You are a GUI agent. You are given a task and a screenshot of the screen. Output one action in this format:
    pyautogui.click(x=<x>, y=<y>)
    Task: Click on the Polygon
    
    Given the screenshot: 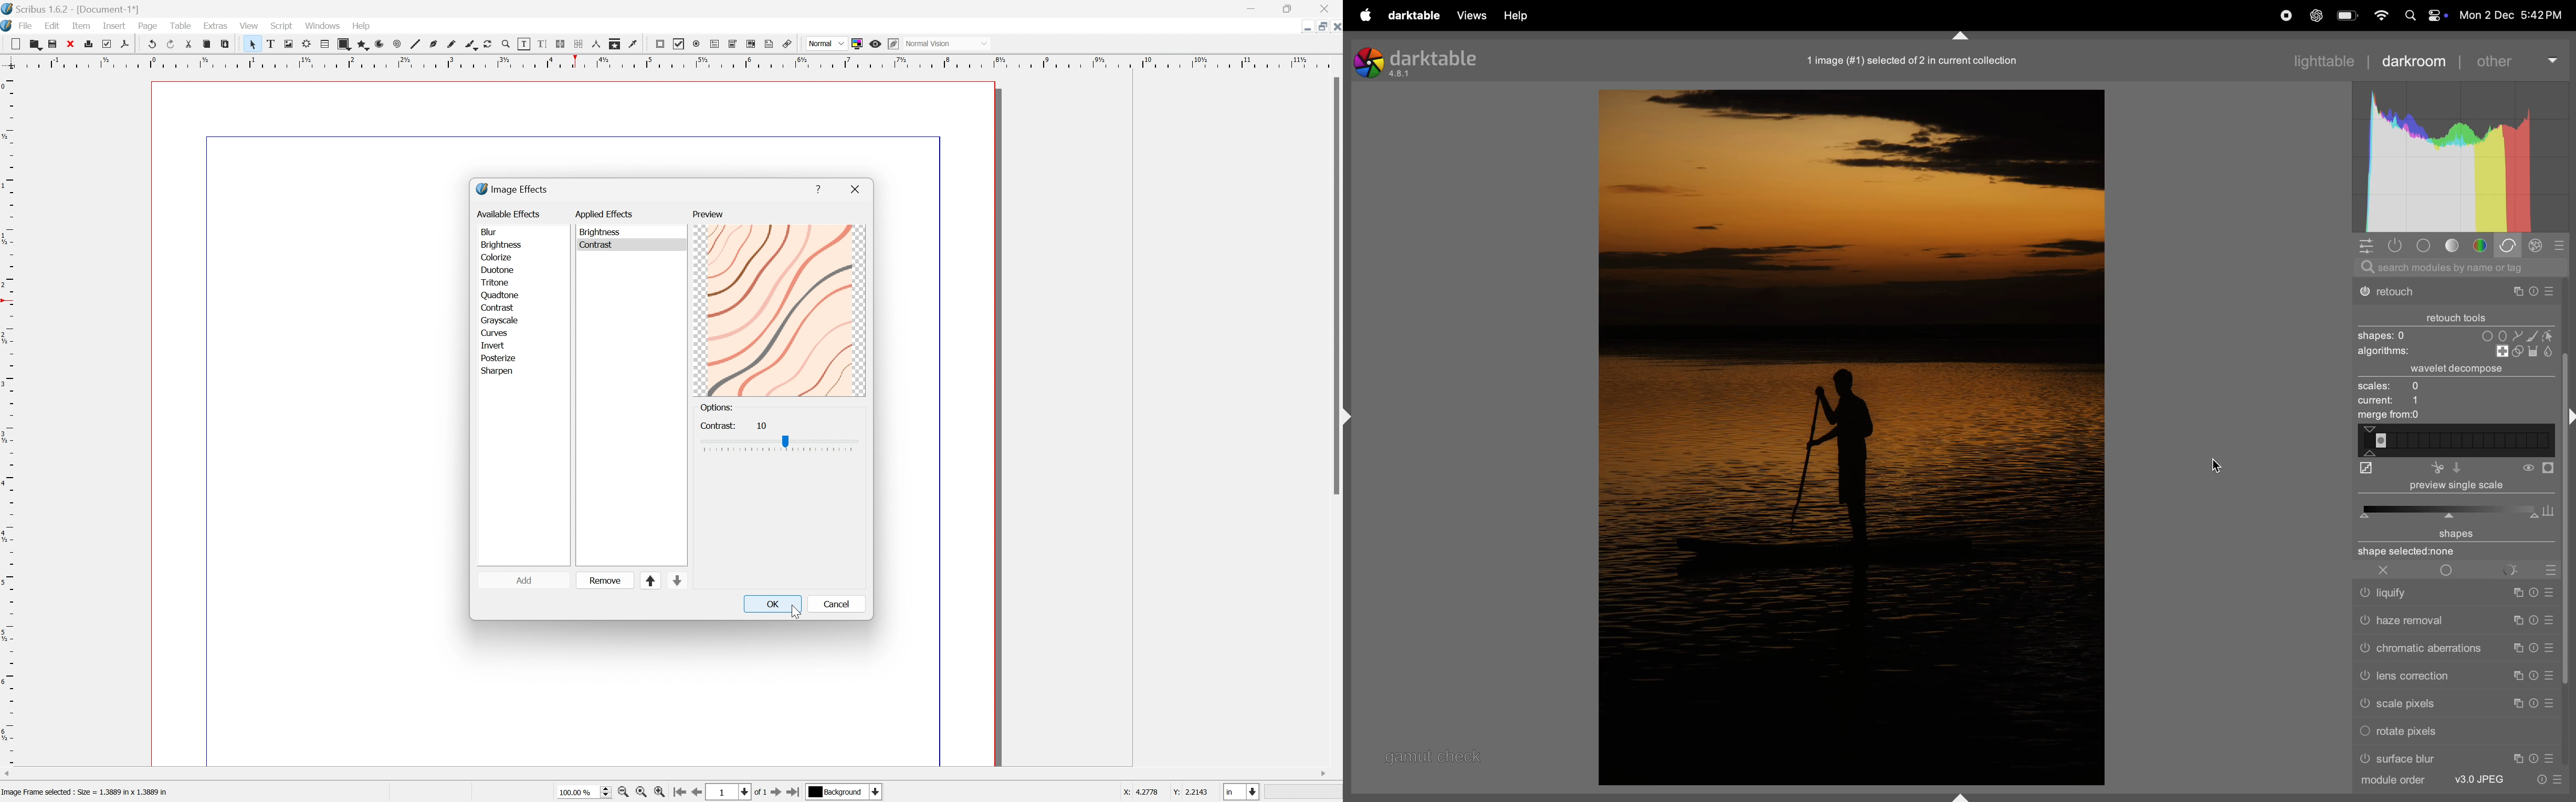 What is the action you would take?
    pyautogui.click(x=364, y=43)
    